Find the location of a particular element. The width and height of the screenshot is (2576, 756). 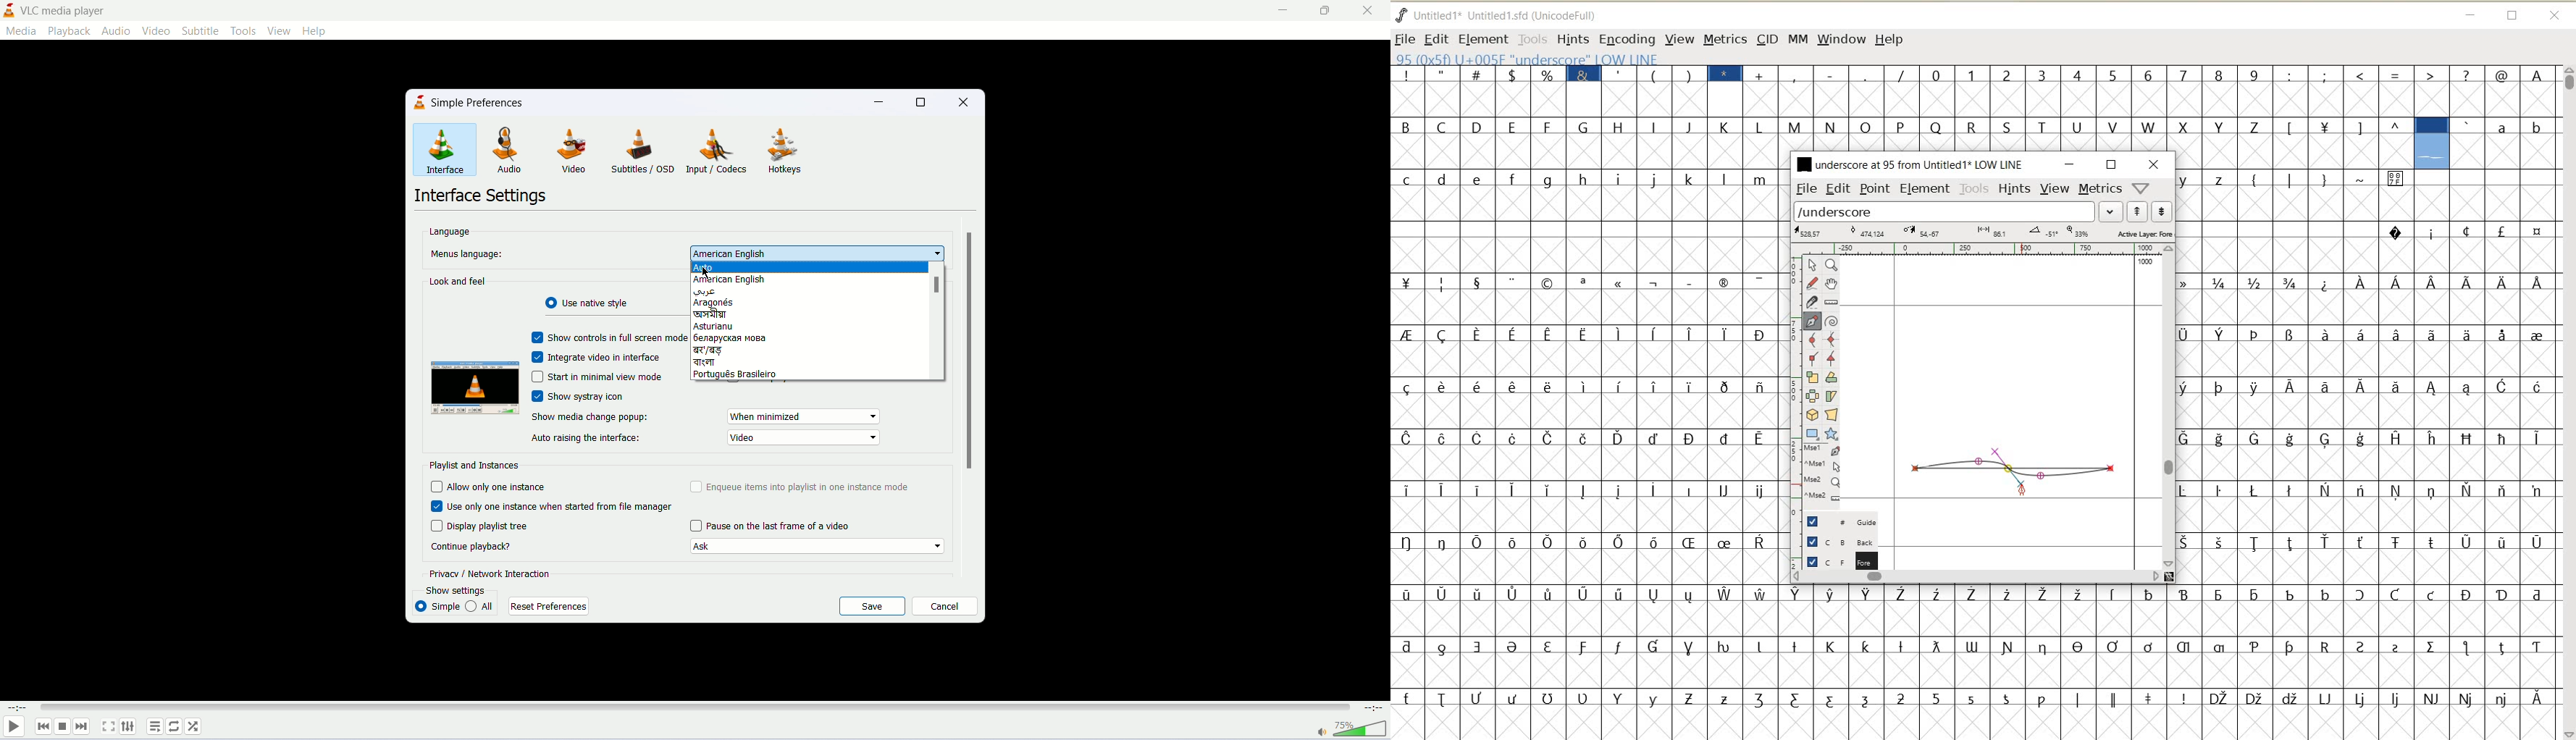

vlc media player is located at coordinates (62, 12).